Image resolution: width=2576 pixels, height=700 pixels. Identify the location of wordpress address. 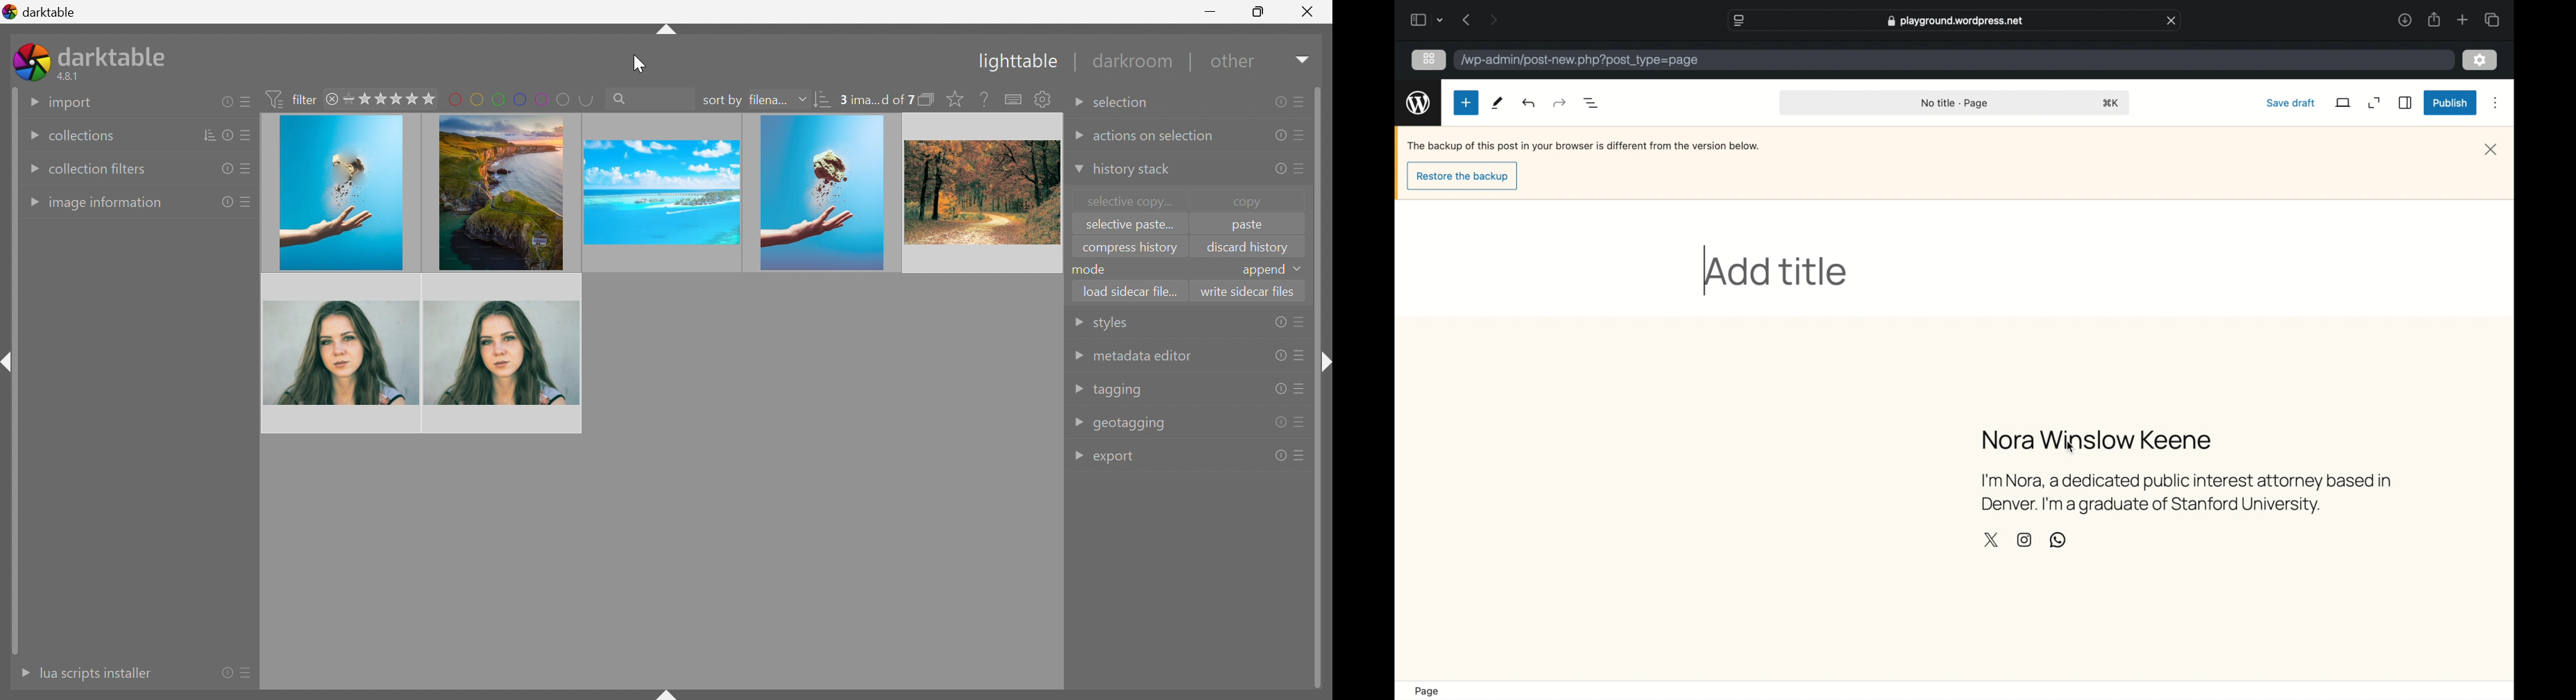
(1580, 60).